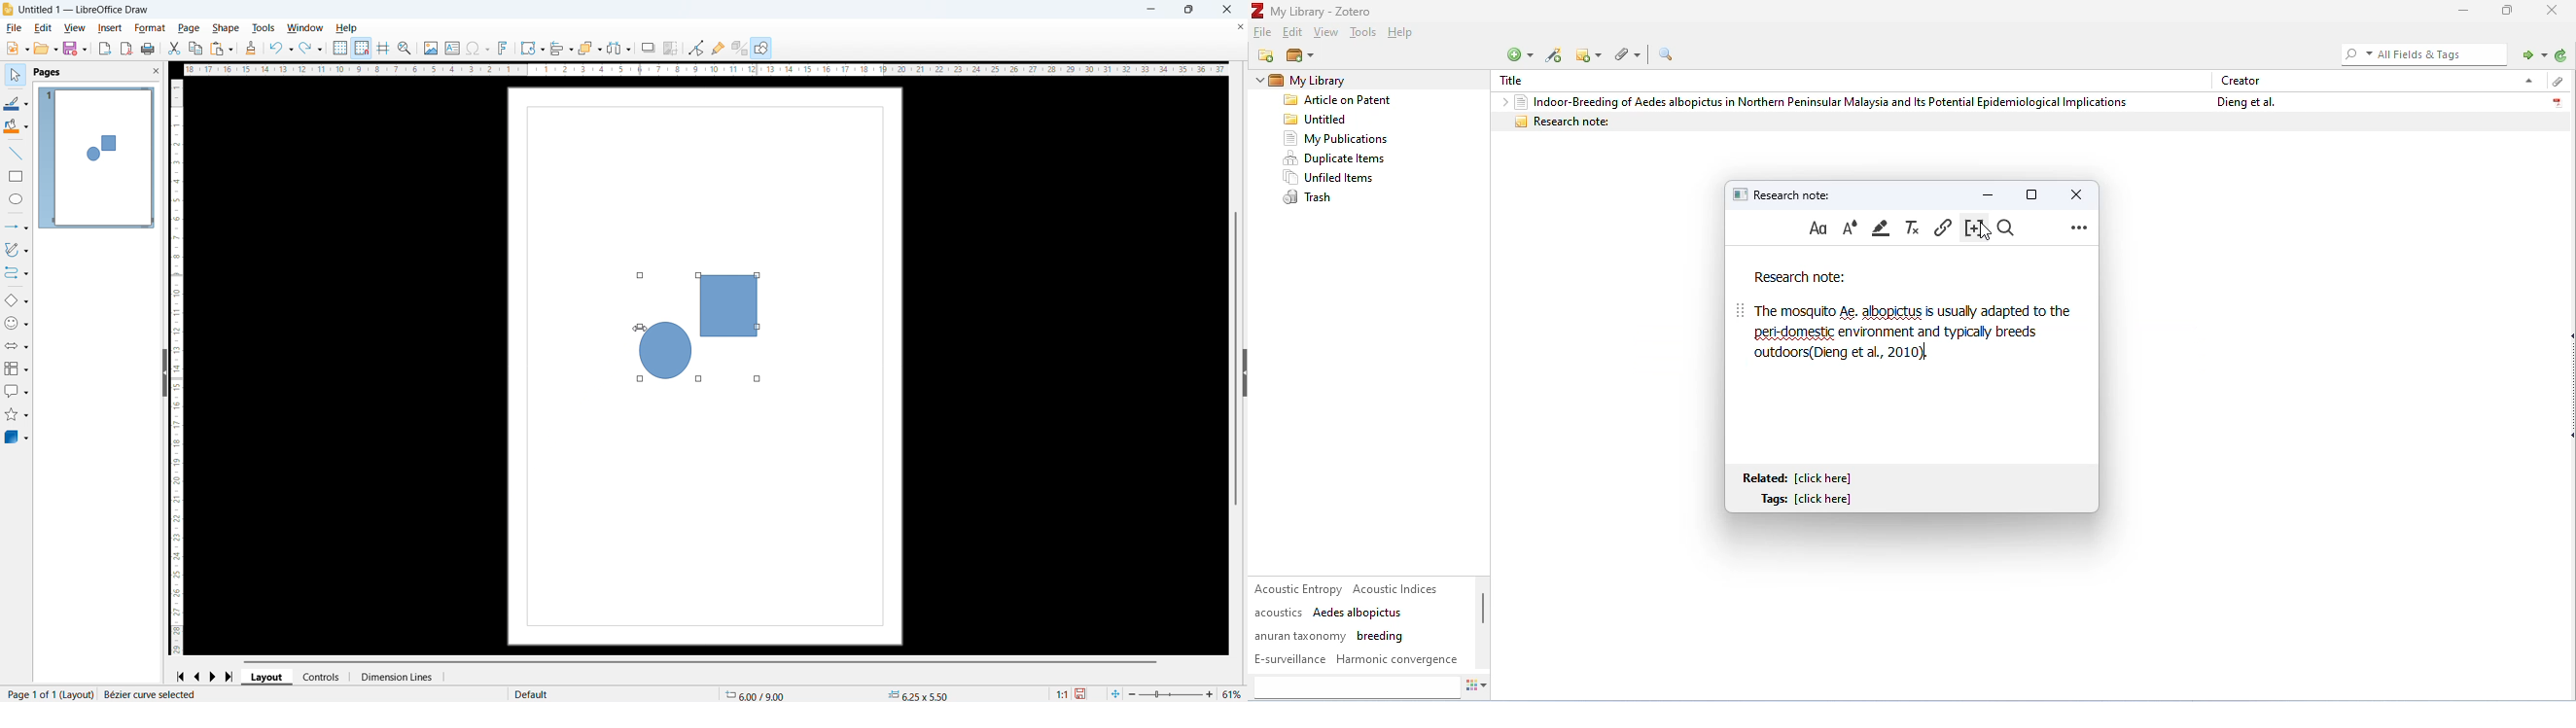 The image size is (2576, 728). Describe the element at coordinates (215, 677) in the screenshot. I see `Next page ` at that location.